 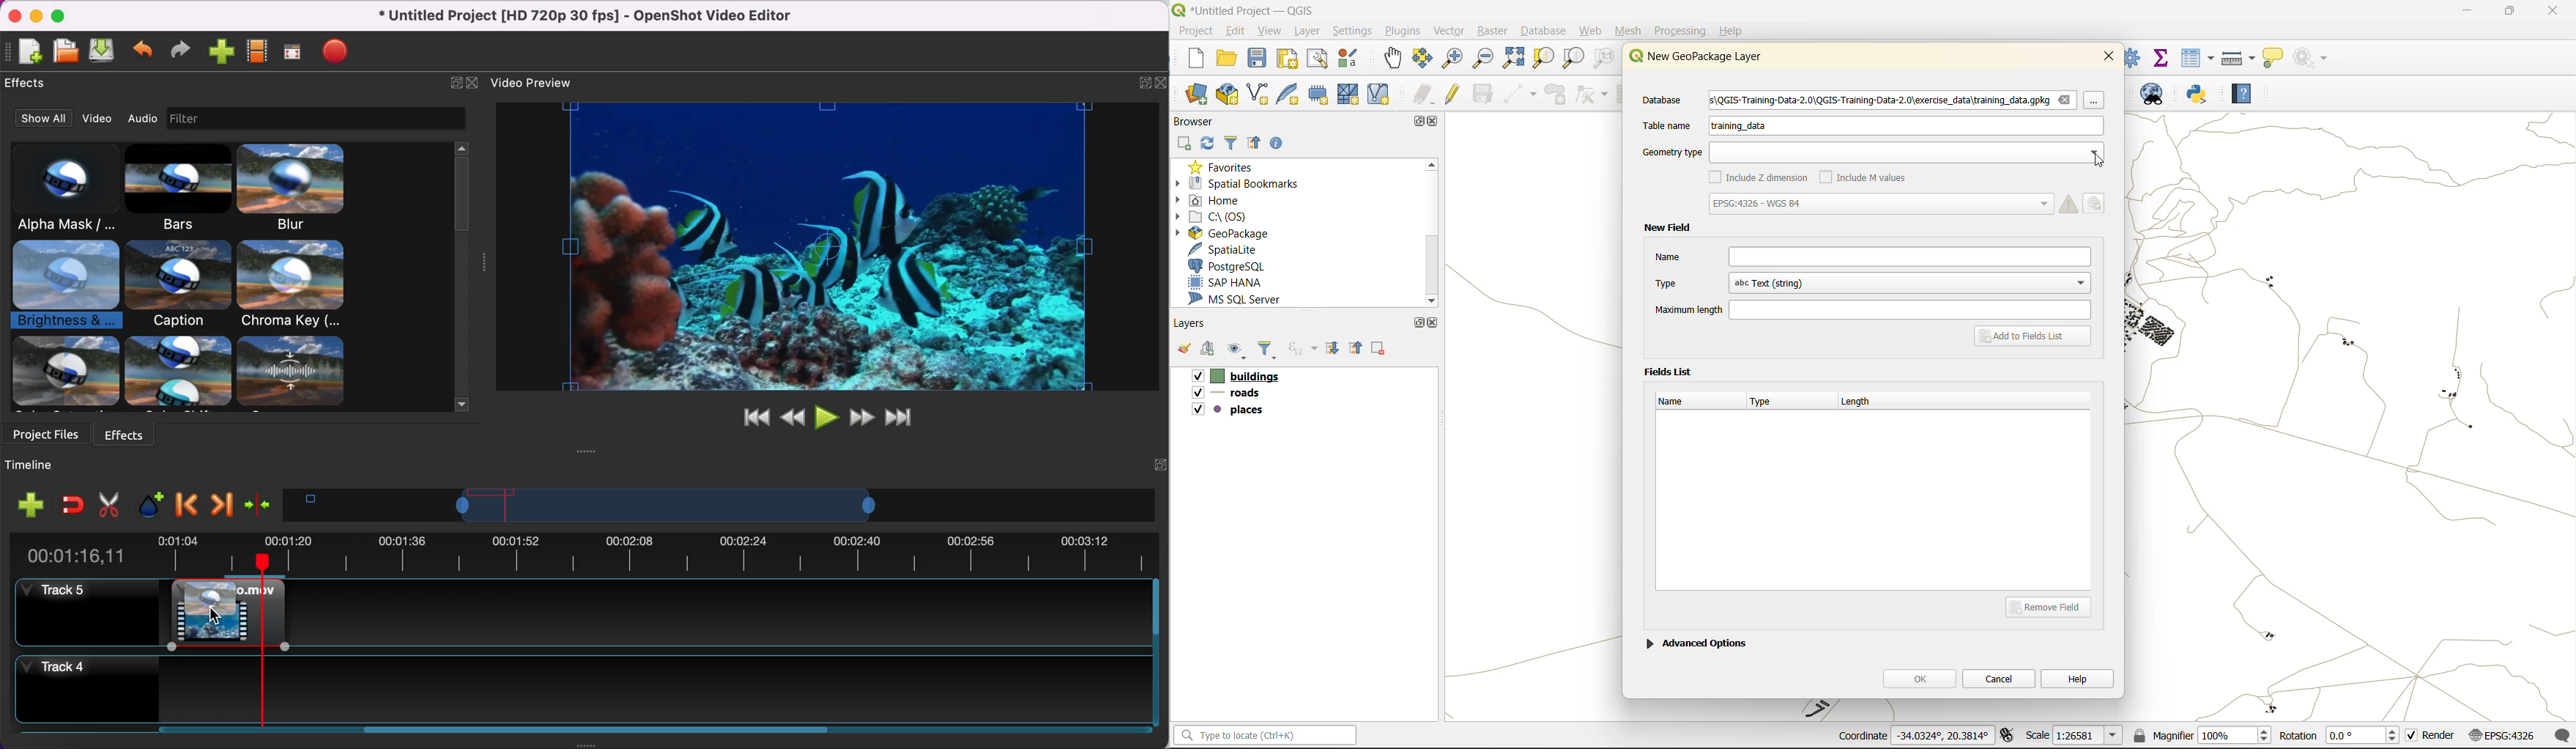 I want to click on database, so click(x=1547, y=32).